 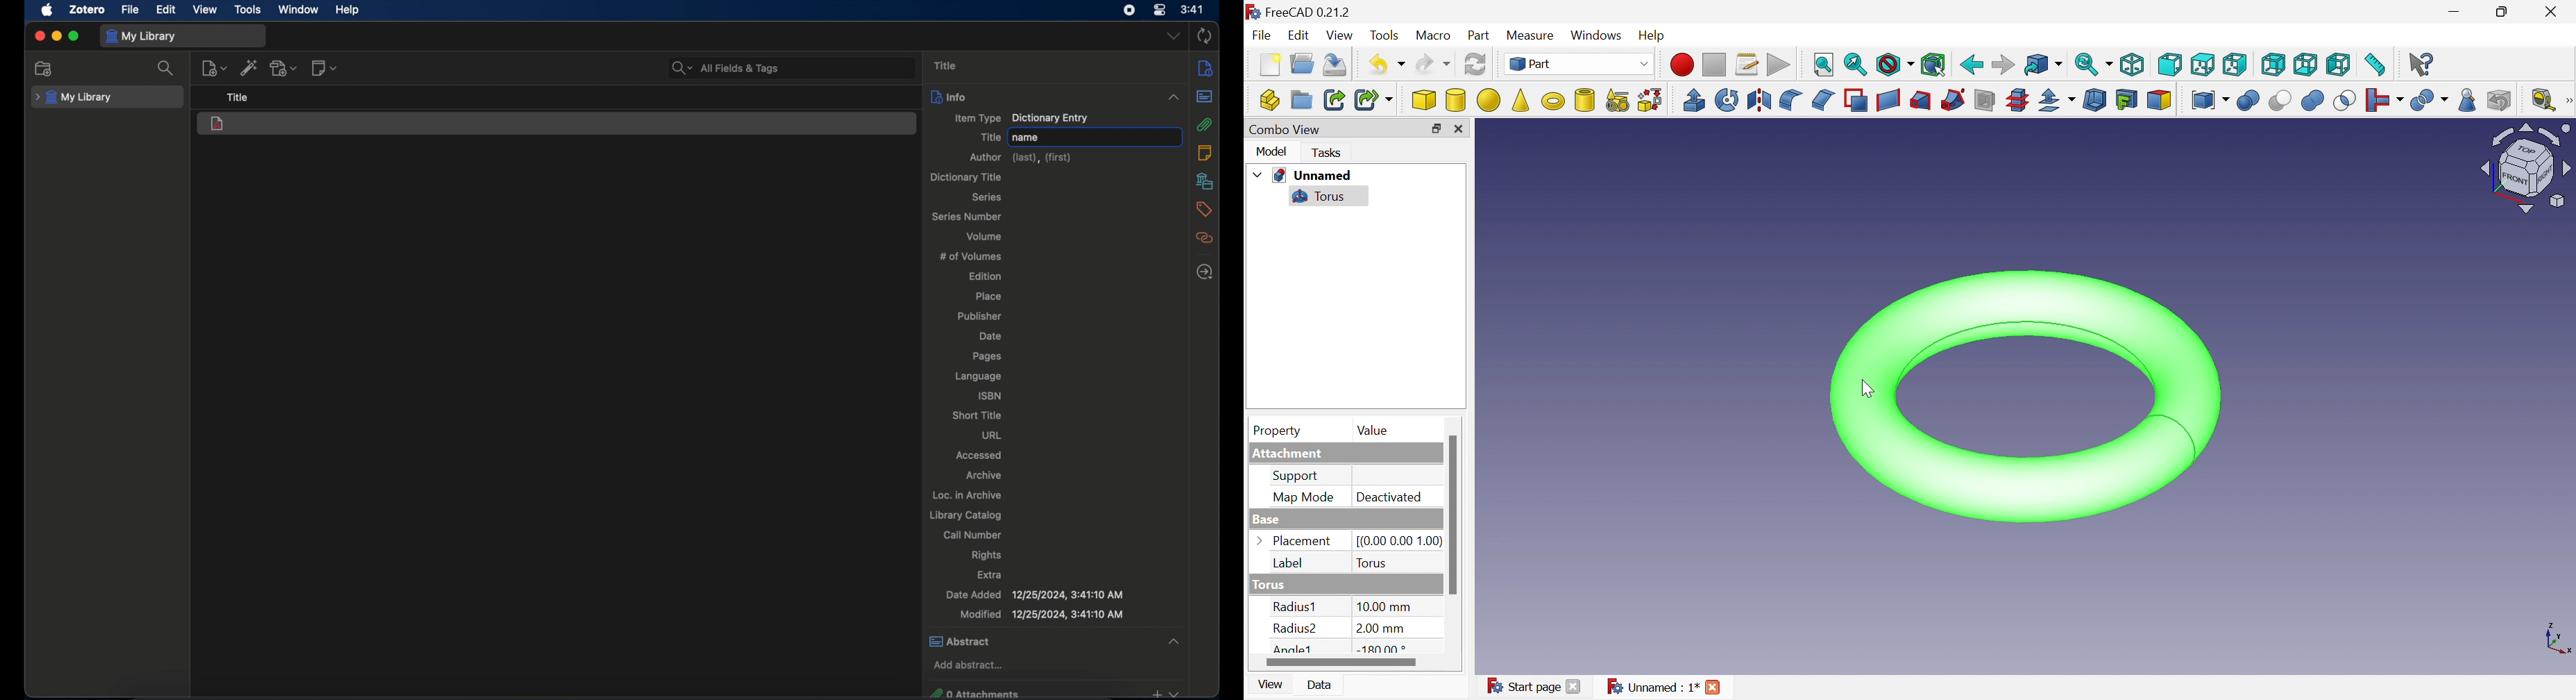 I want to click on Help, so click(x=1653, y=36).